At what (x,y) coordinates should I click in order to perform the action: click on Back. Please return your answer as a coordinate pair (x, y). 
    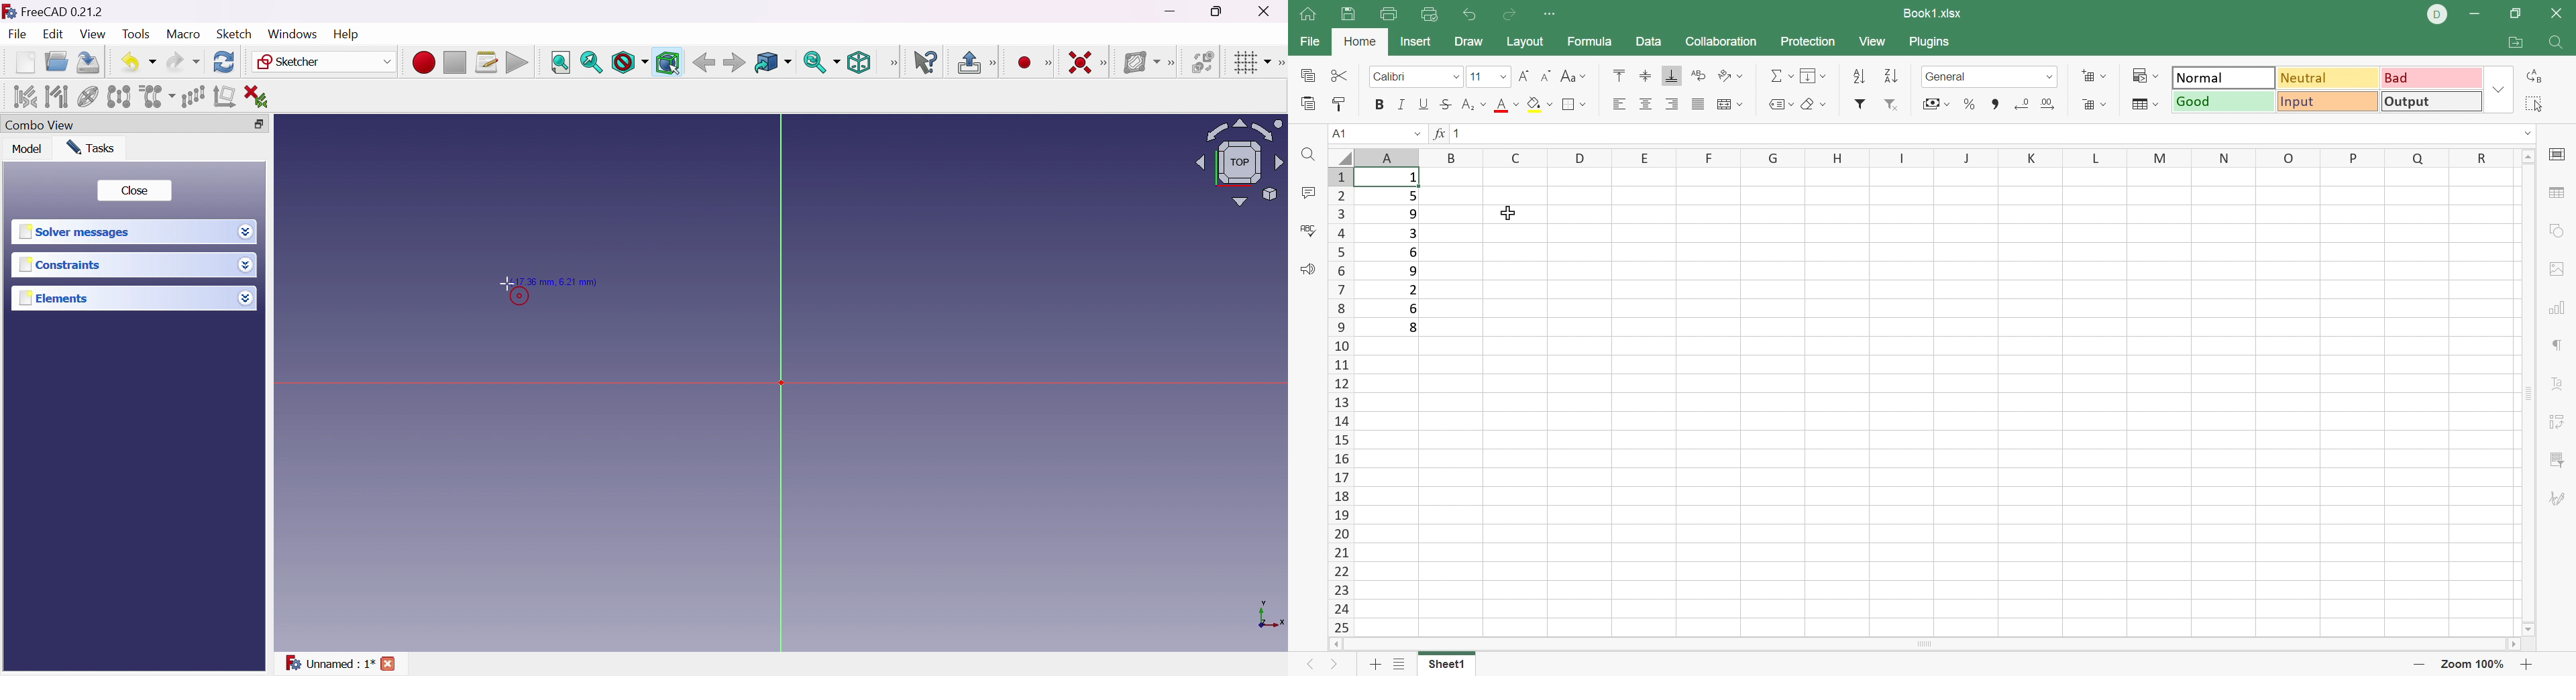
    Looking at the image, I should click on (733, 62).